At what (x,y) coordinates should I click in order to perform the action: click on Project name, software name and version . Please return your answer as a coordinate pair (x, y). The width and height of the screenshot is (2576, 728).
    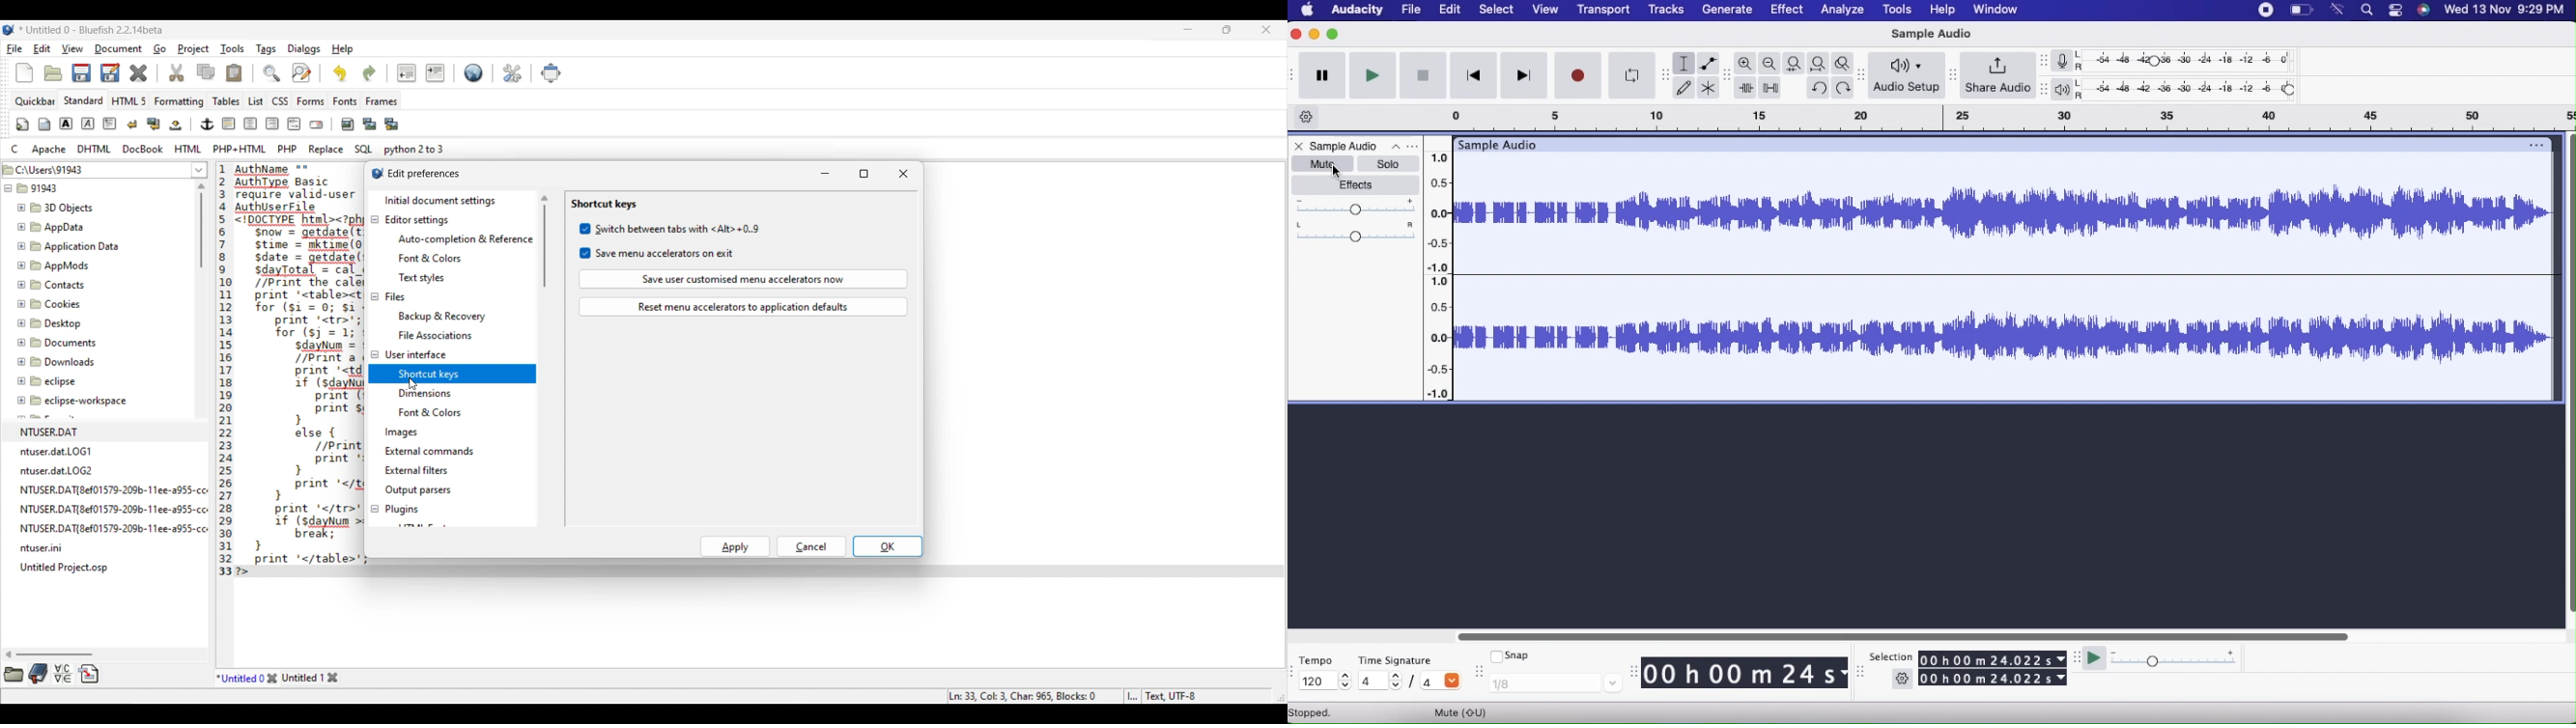
    Looking at the image, I should click on (91, 30).